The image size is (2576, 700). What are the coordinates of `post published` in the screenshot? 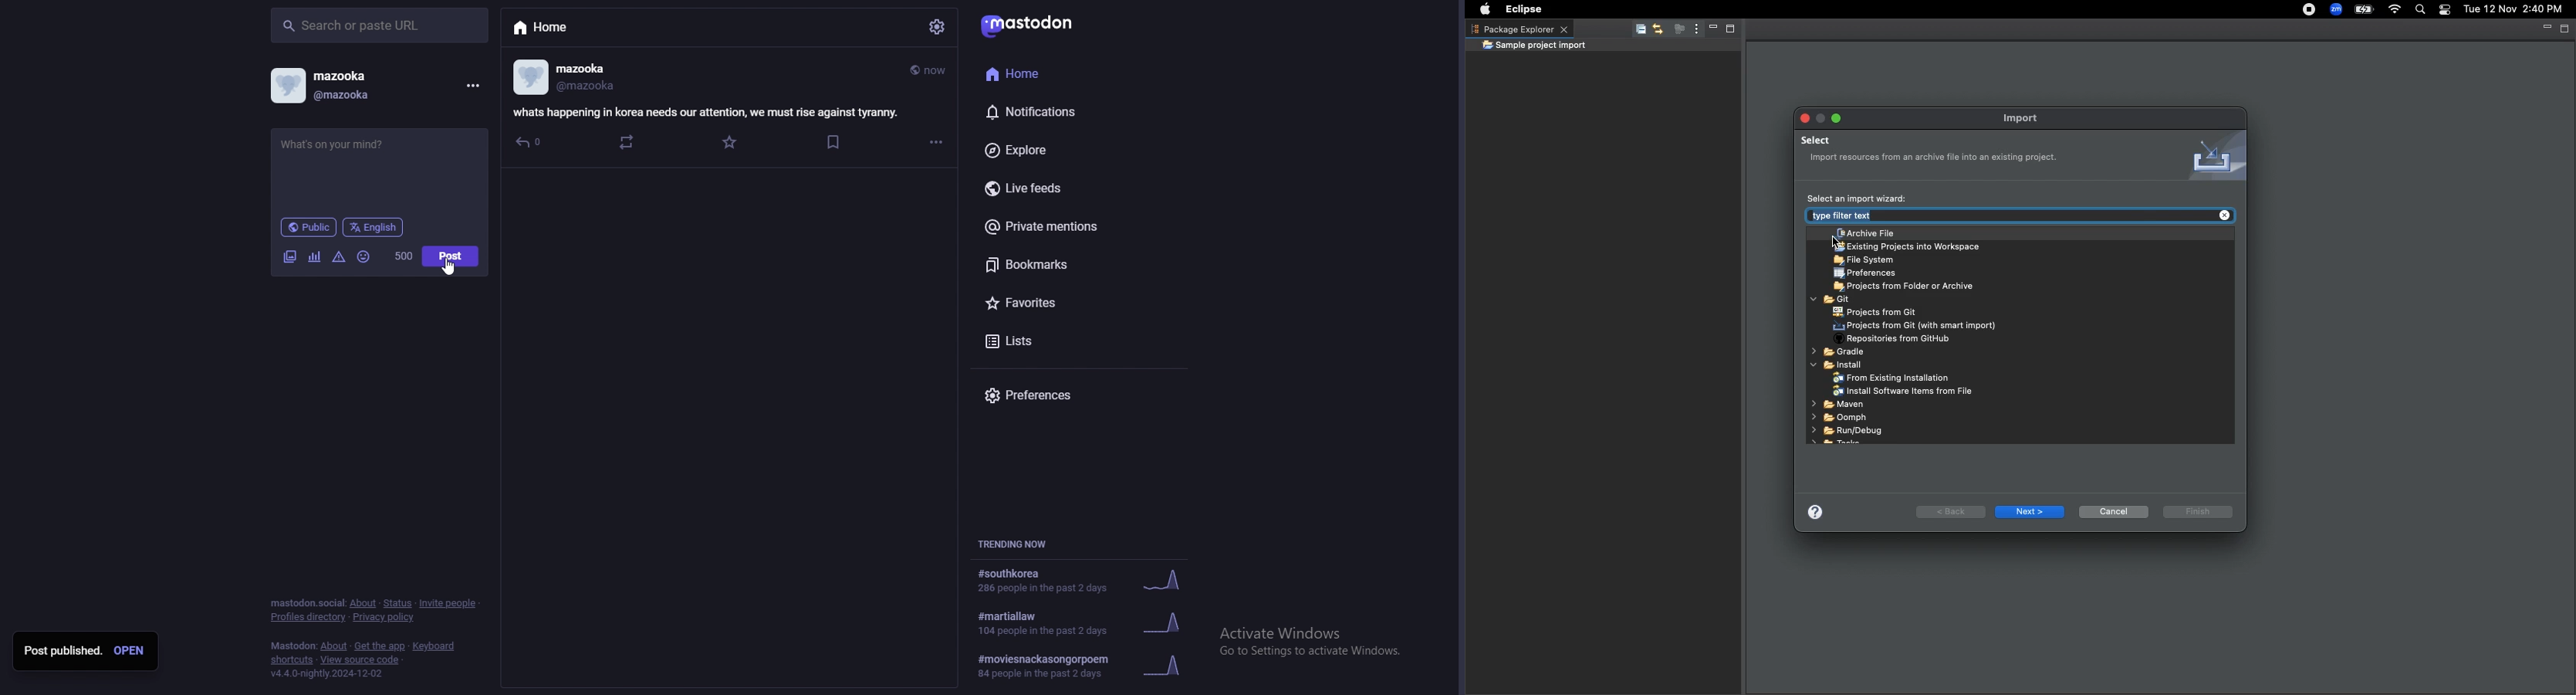 It's located at (62, 652).